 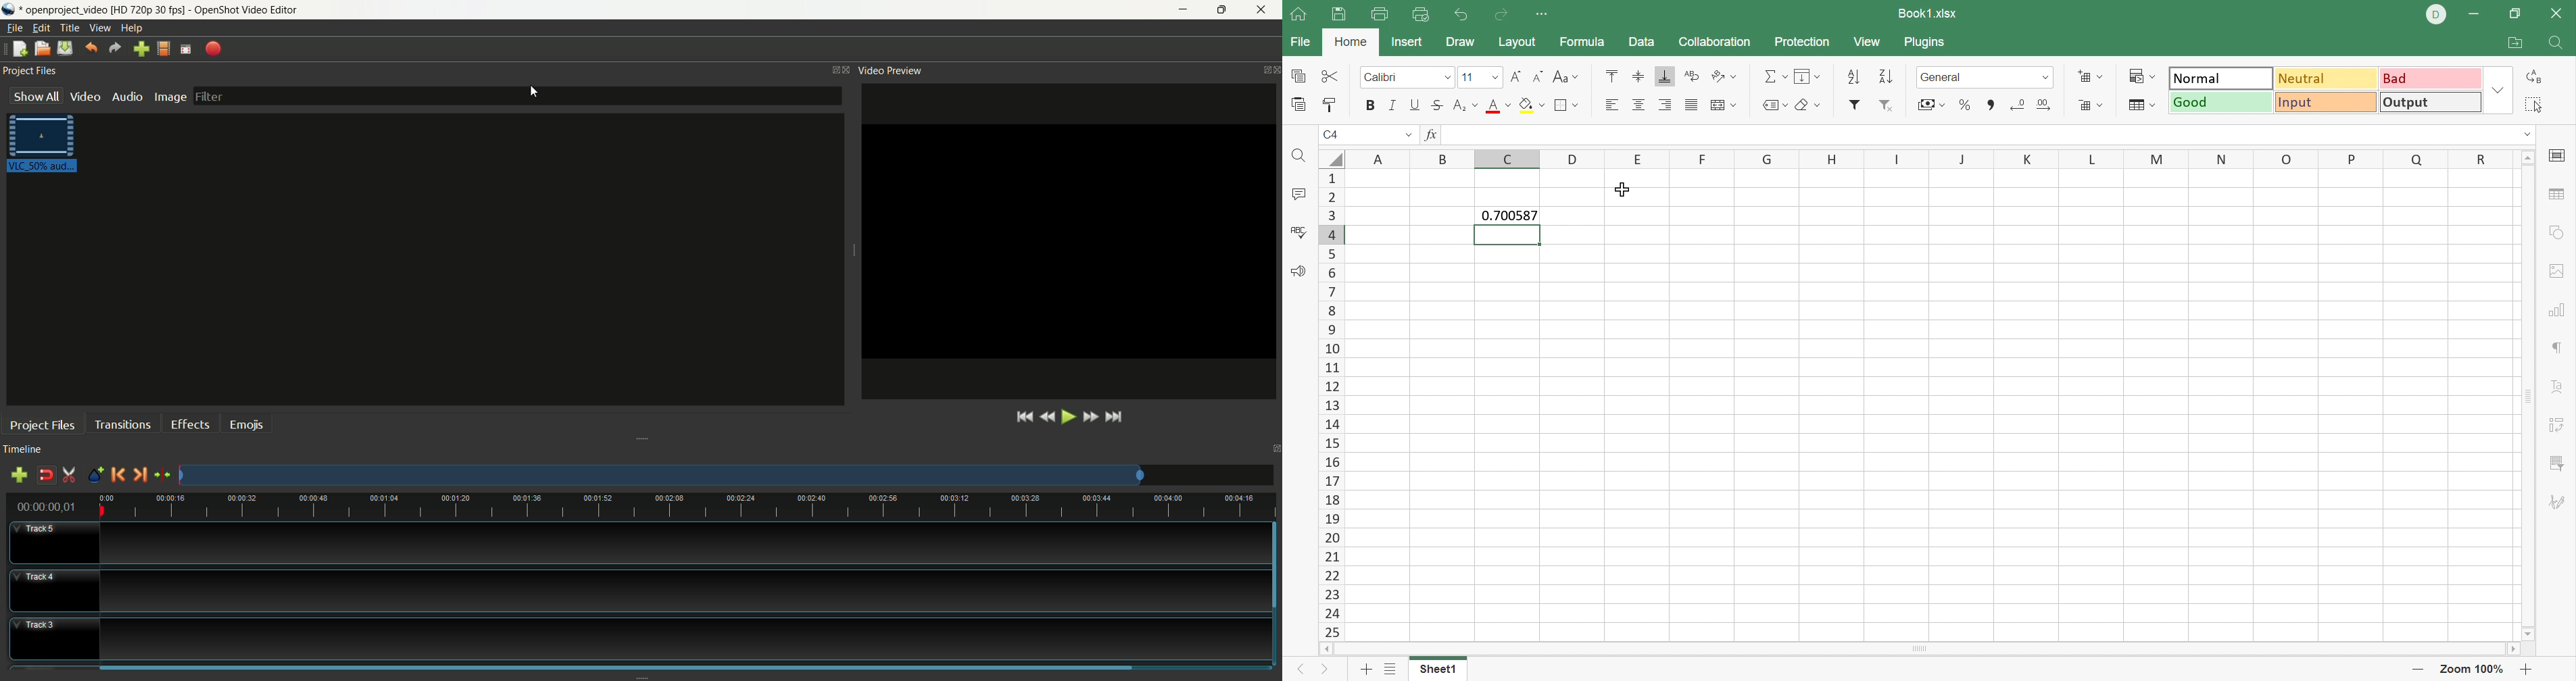 I want to click on Customize Quick Access Toolbar, so click(x=1542, y=14).